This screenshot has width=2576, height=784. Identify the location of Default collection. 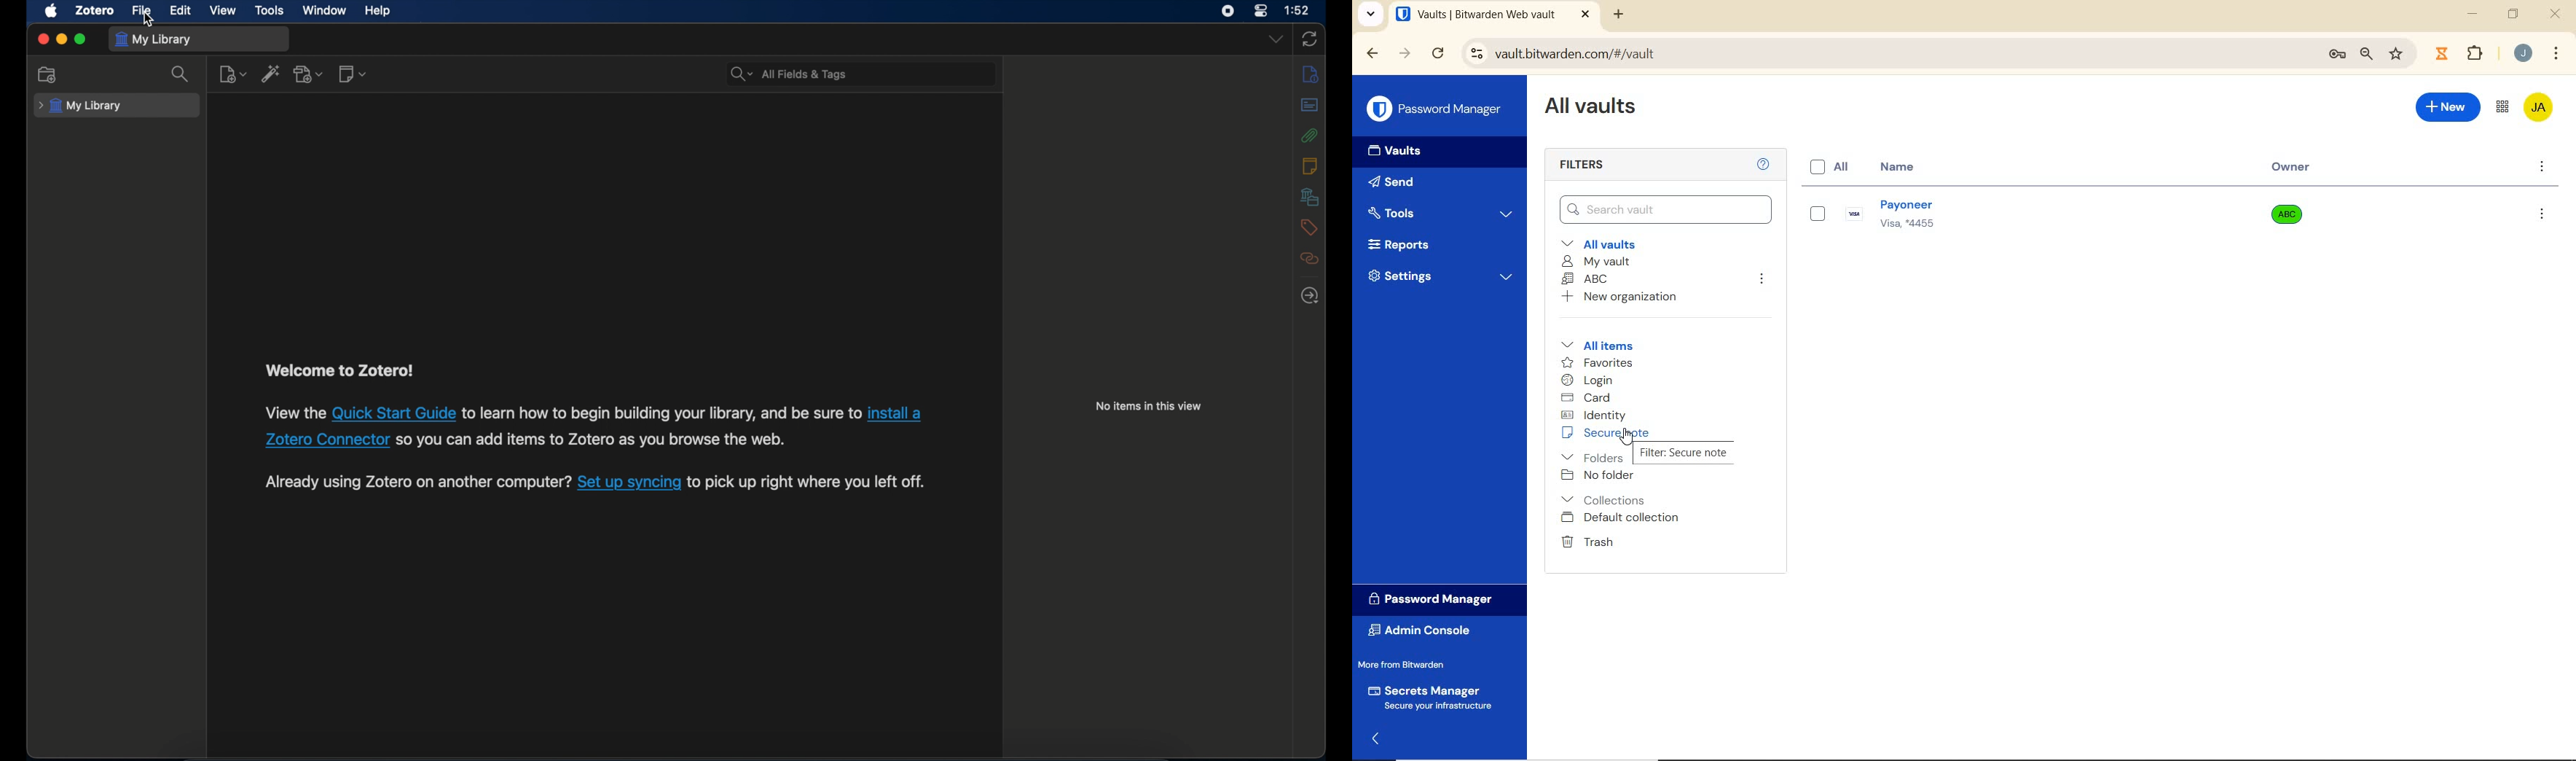
(1622, 518).